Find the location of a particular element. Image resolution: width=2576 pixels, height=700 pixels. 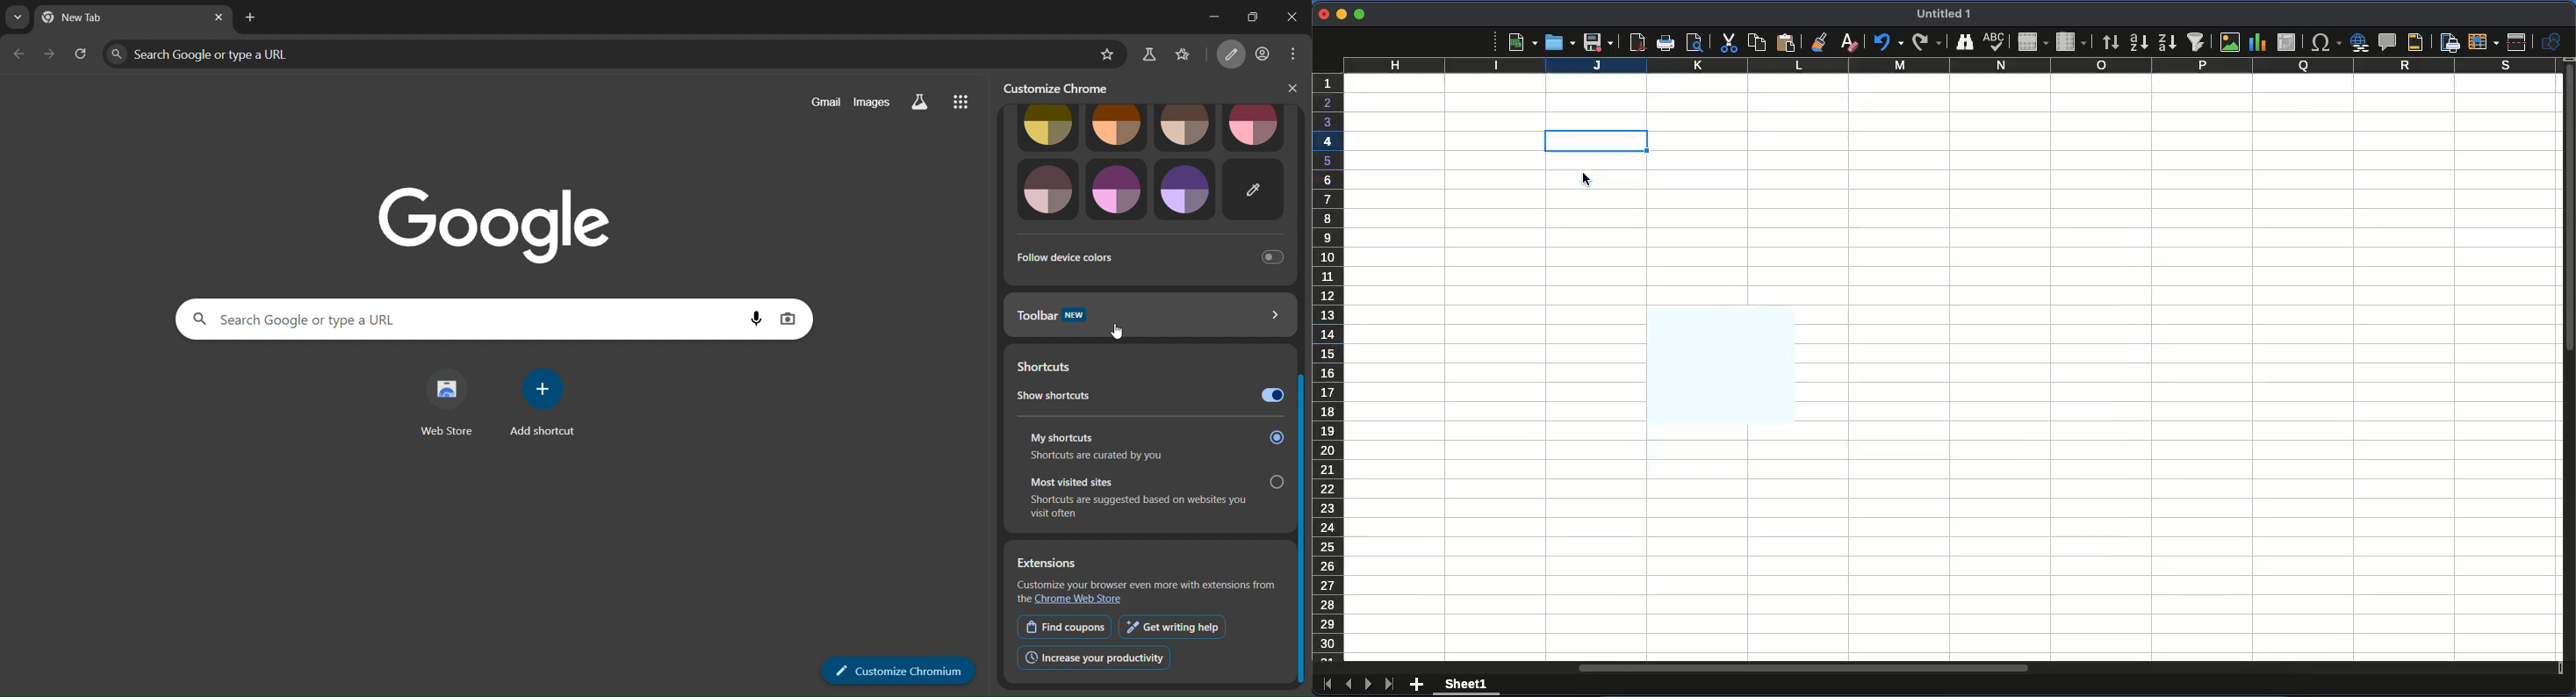

sheet 1 is located at coordinates (1466, 686).